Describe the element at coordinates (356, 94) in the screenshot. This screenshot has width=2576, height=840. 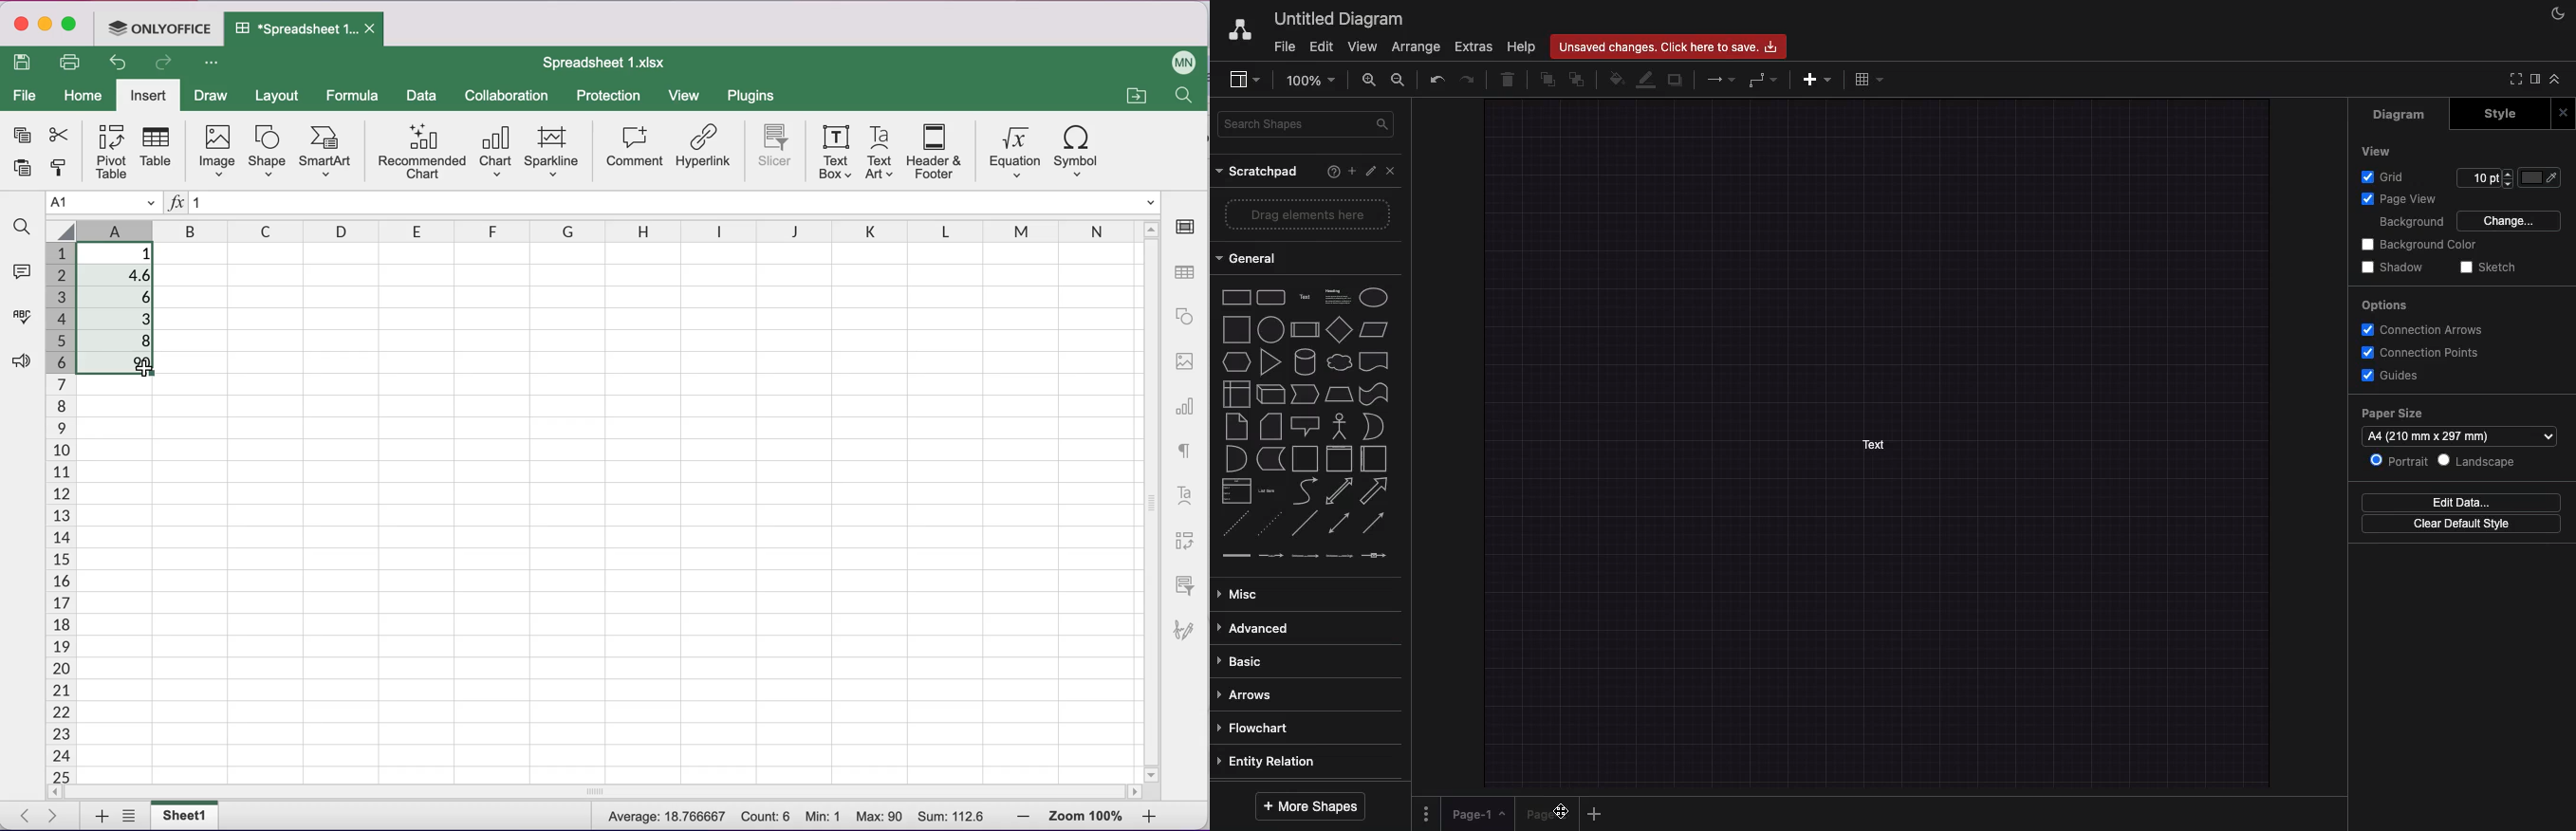
I see `formula` at that location.